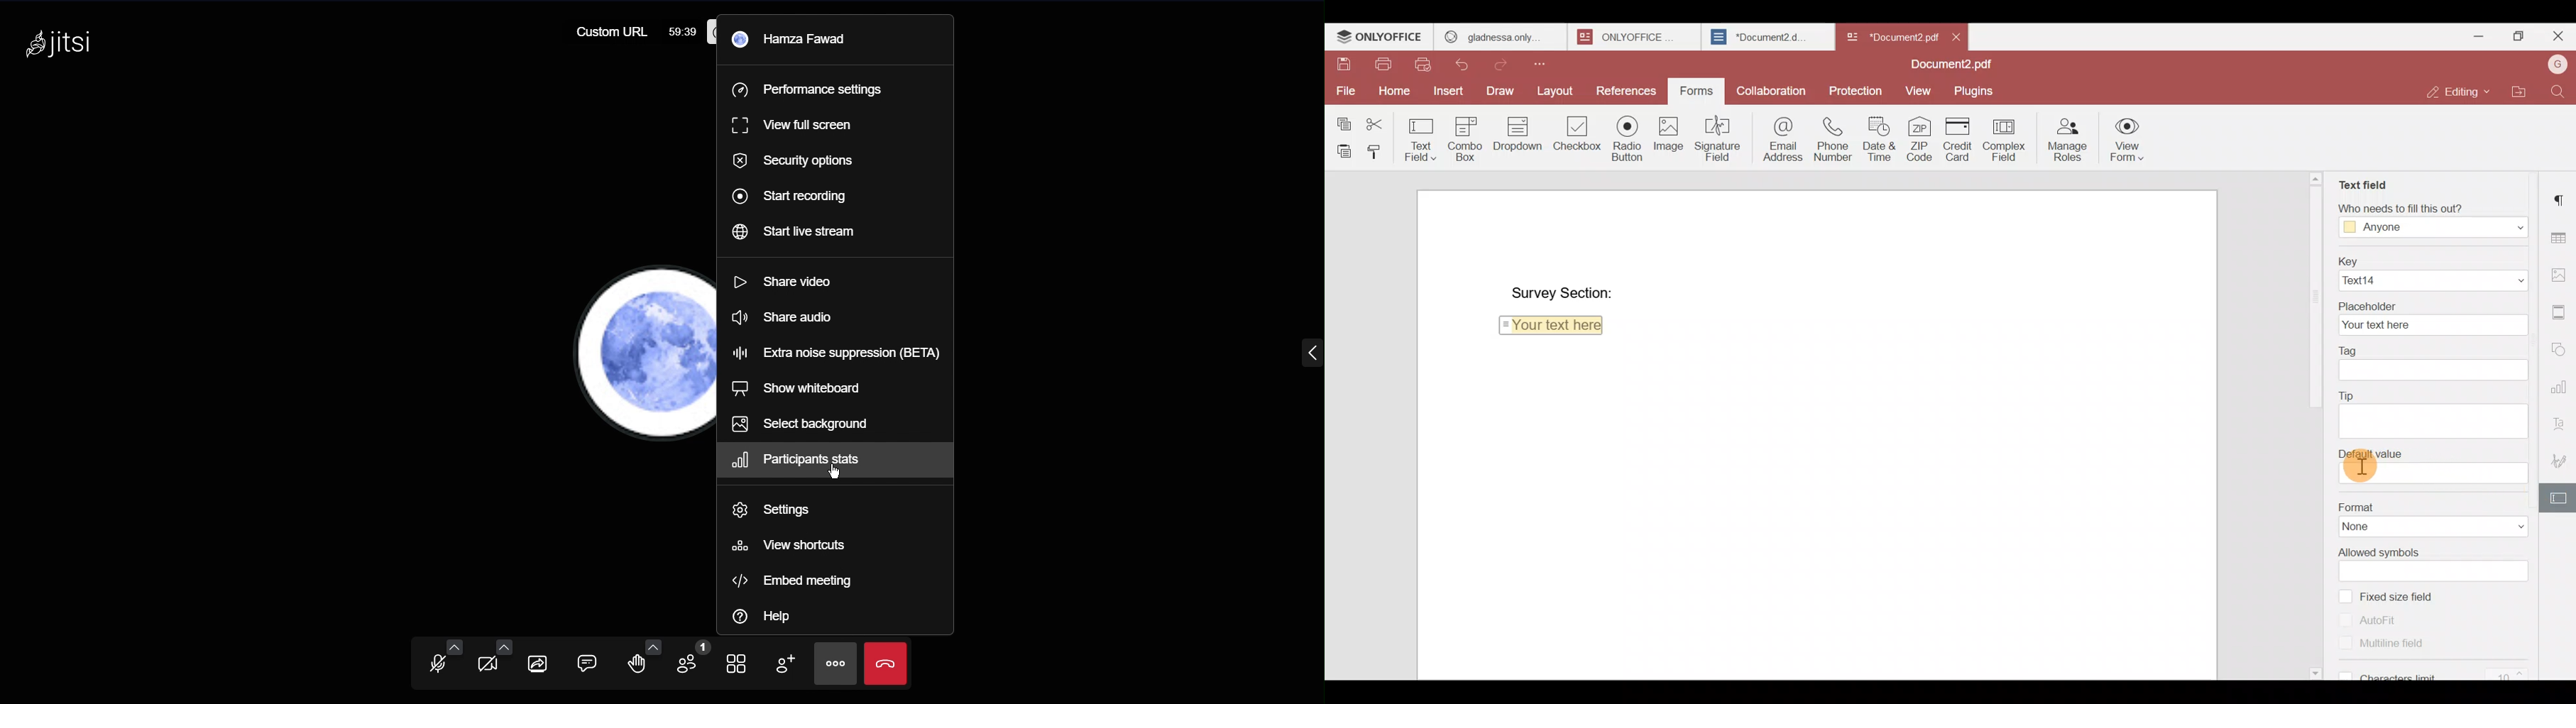  Describe the element at coordinates (1774, 93) in the screenshot. I see `Collaboration` at that location.